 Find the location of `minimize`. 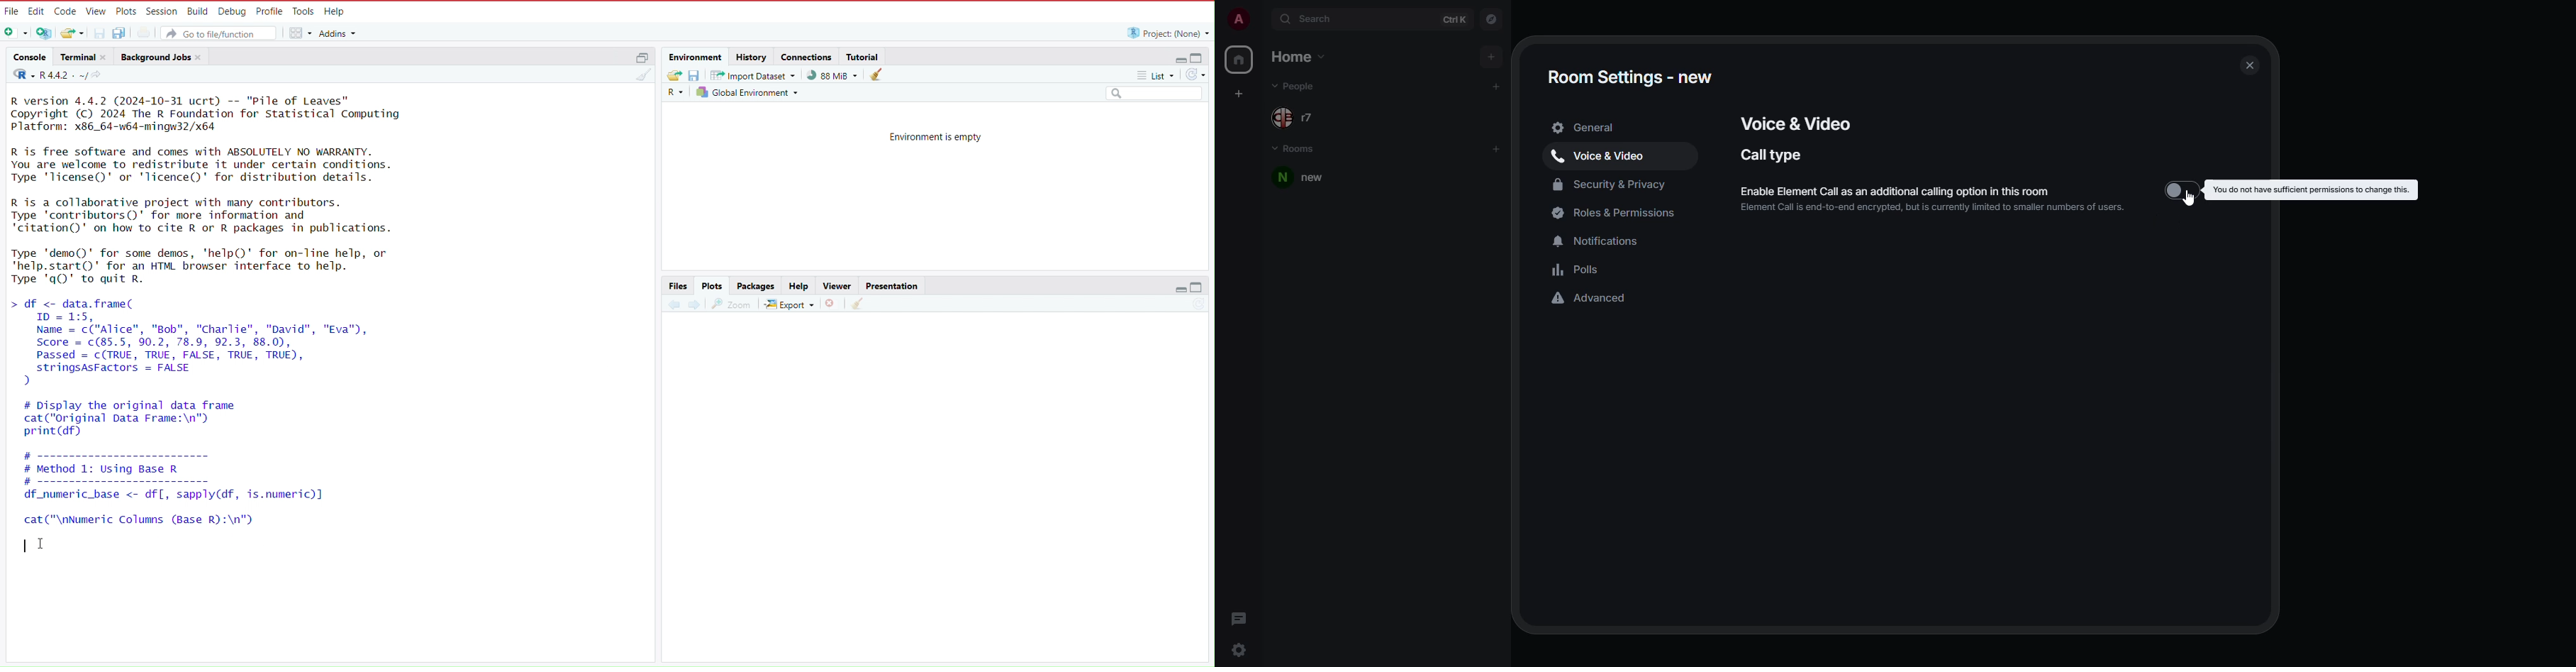

minimize is located at coordinates (1180, 288).